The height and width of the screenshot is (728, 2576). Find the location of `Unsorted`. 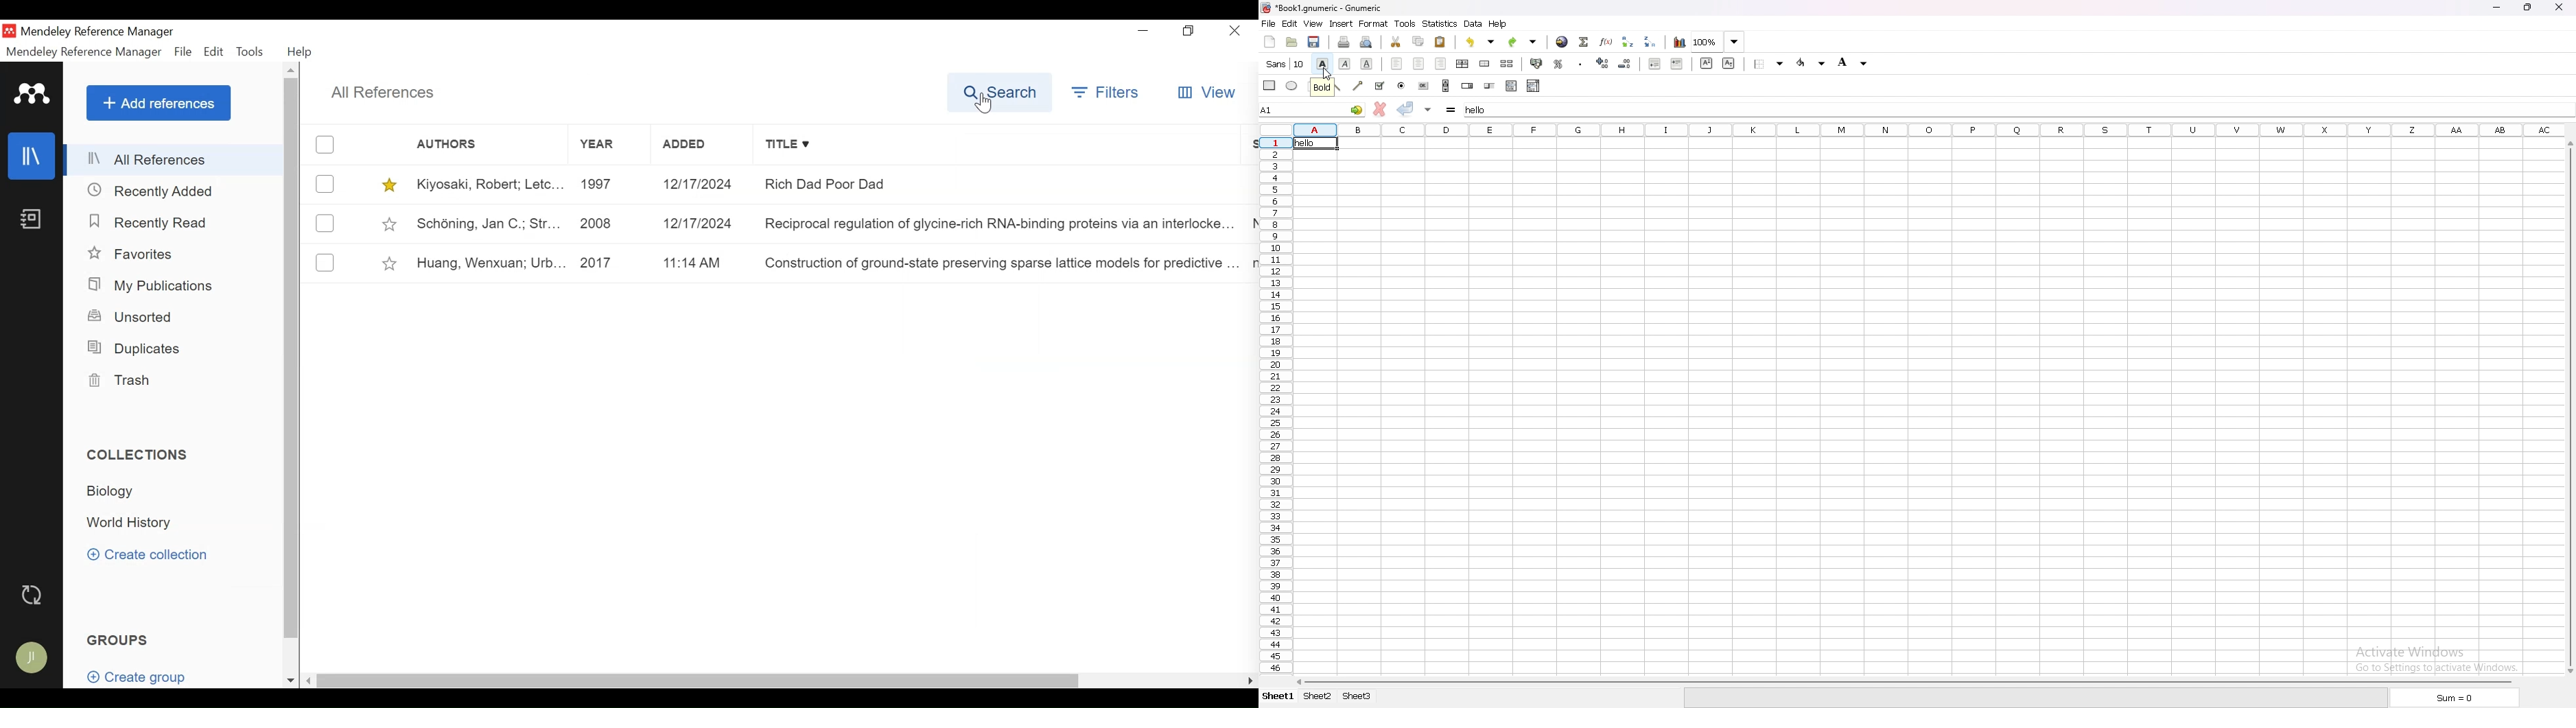

Unsorted is located at coordinates (137, 317).